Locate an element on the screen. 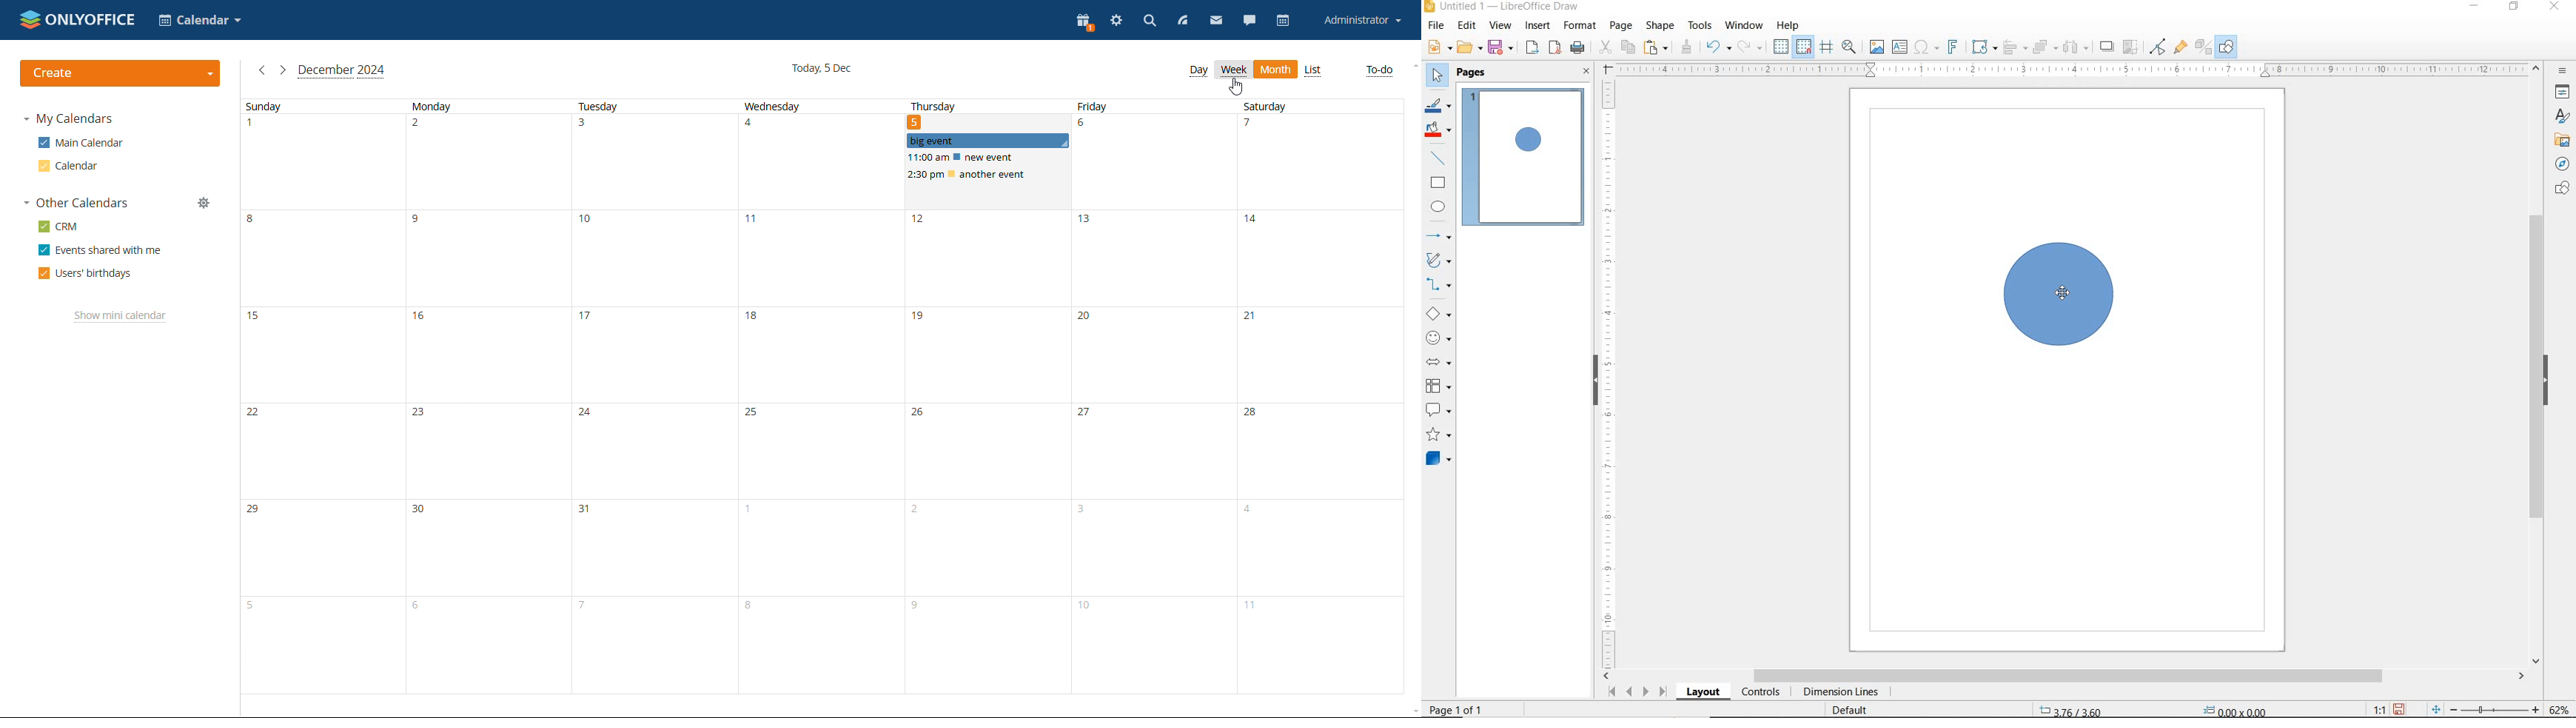  HIDE is located at coordinates (2551, 380).